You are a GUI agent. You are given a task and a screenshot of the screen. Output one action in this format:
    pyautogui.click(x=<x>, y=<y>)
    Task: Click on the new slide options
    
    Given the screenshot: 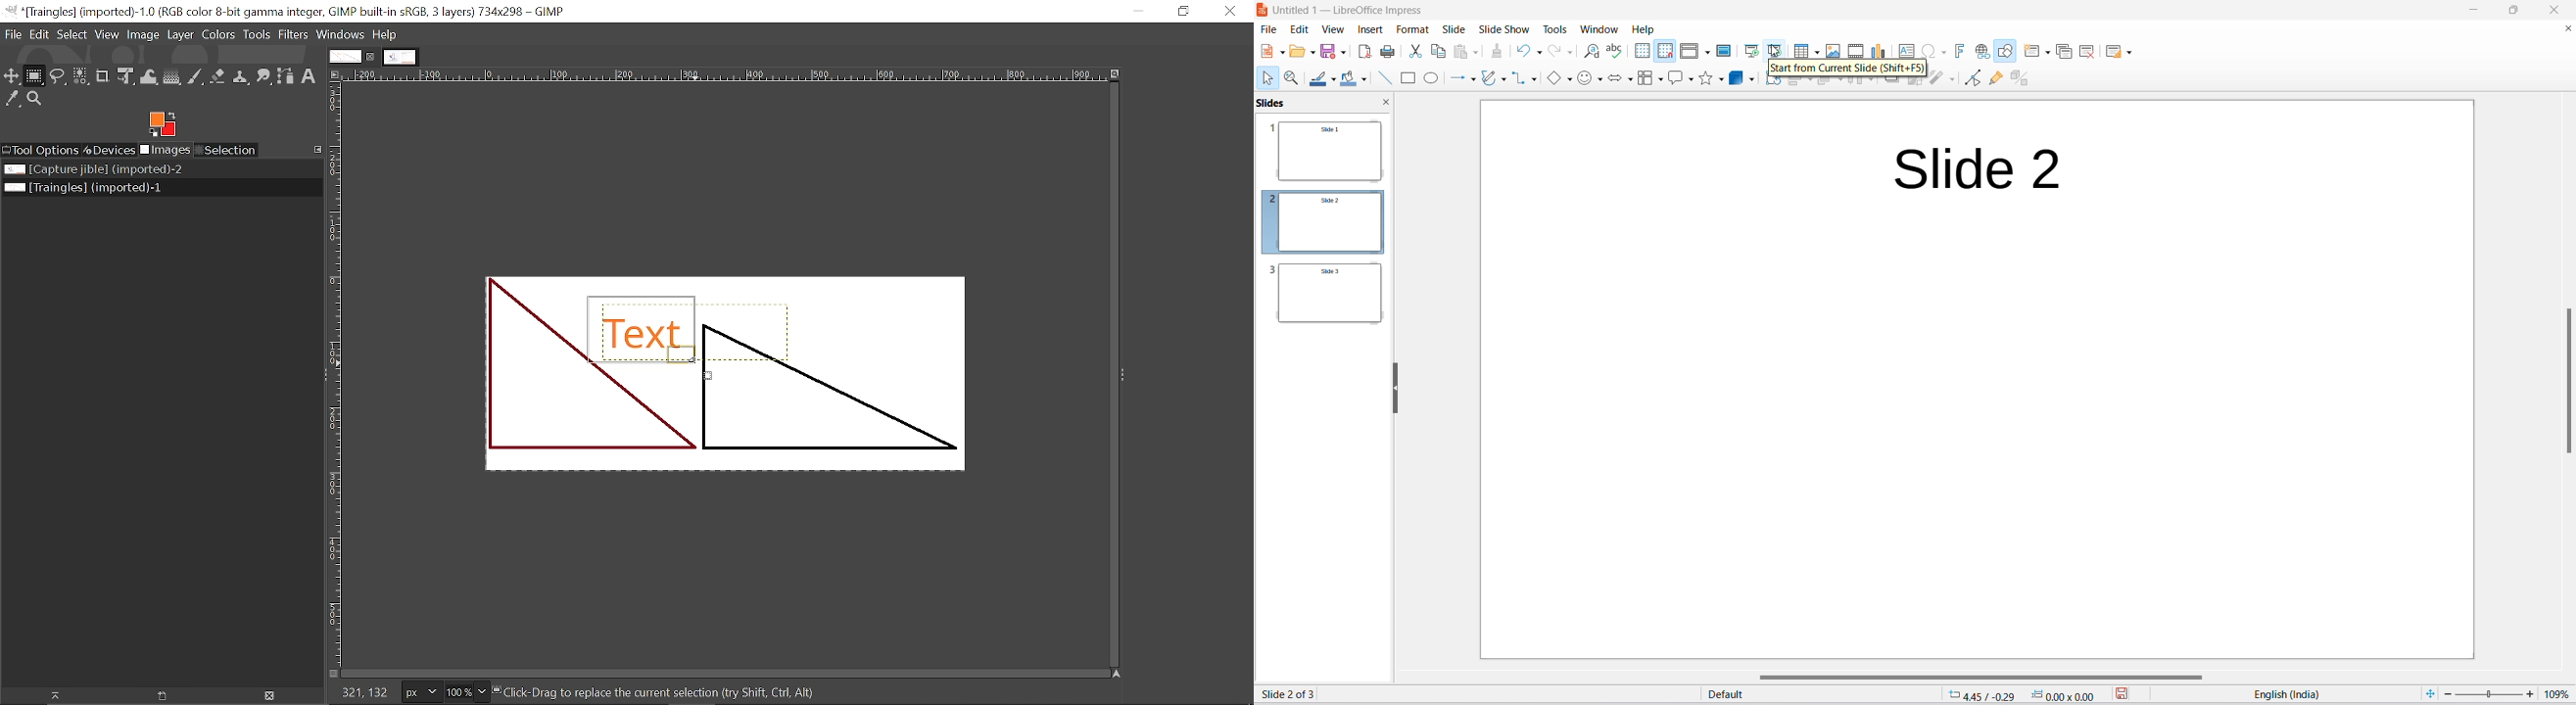 What is the action you would take?
    pyautogui.click(x=2048, y=54)
    